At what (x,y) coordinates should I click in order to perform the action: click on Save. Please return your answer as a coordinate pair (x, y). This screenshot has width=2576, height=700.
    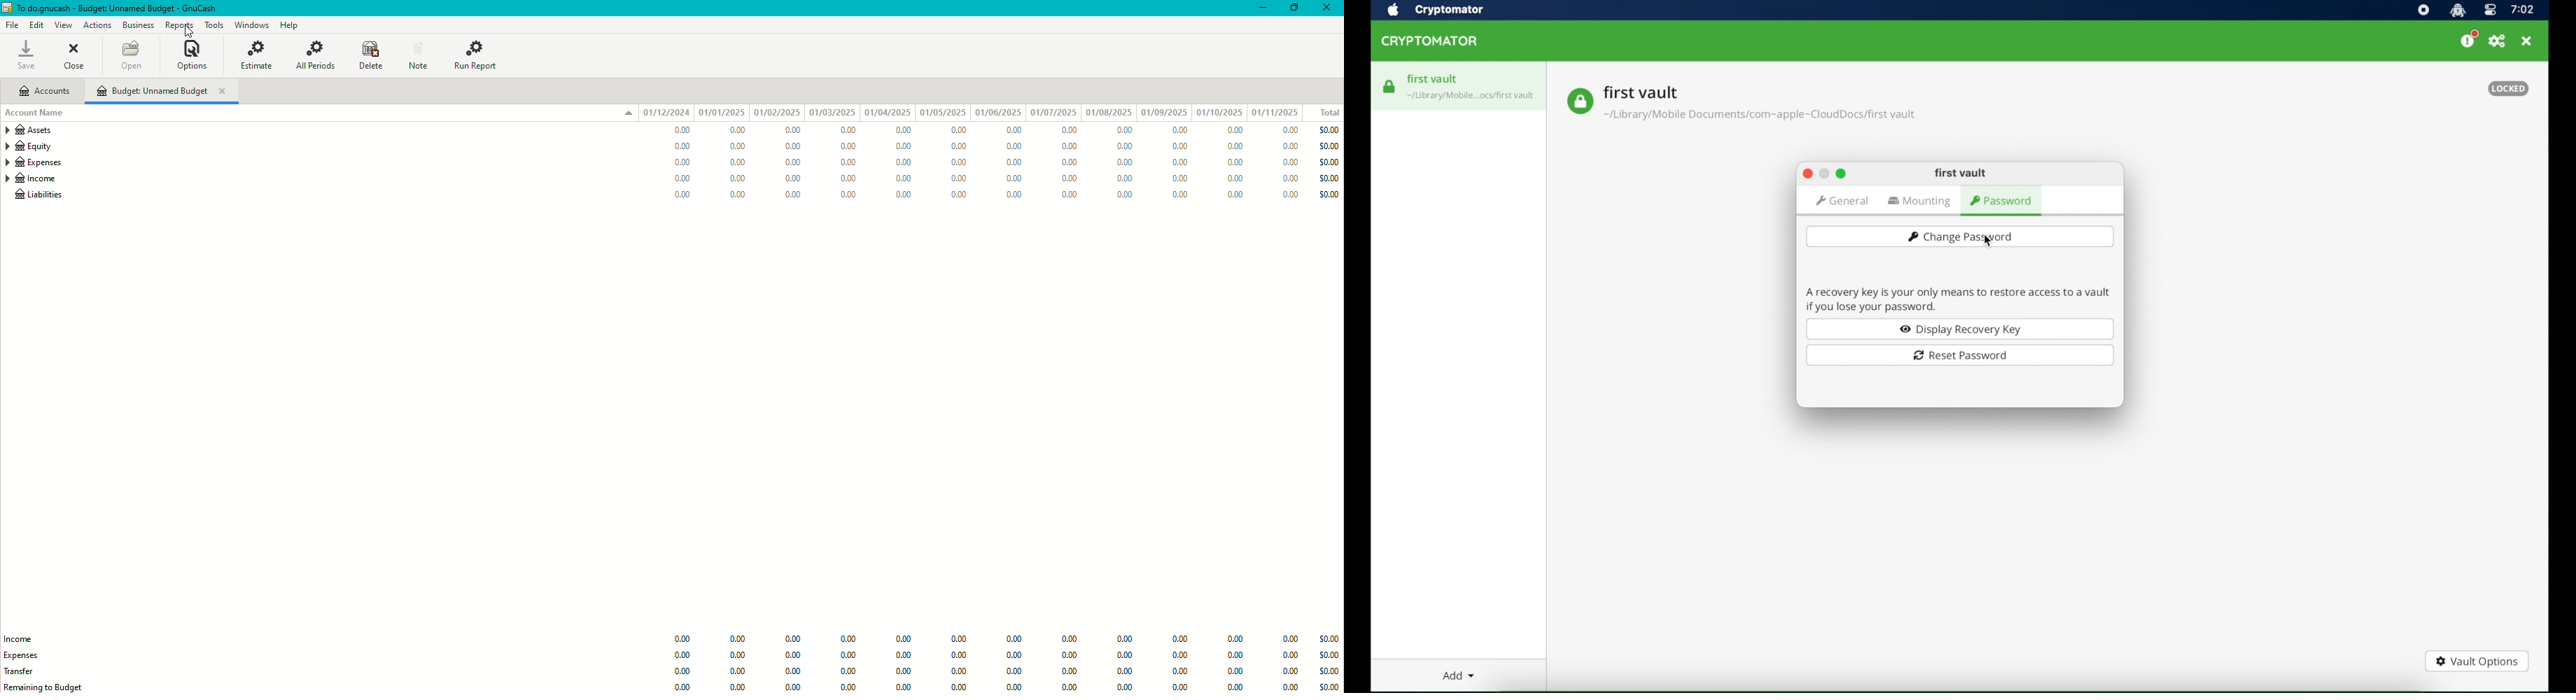
    Looking at the image, I should click on (25, 55).